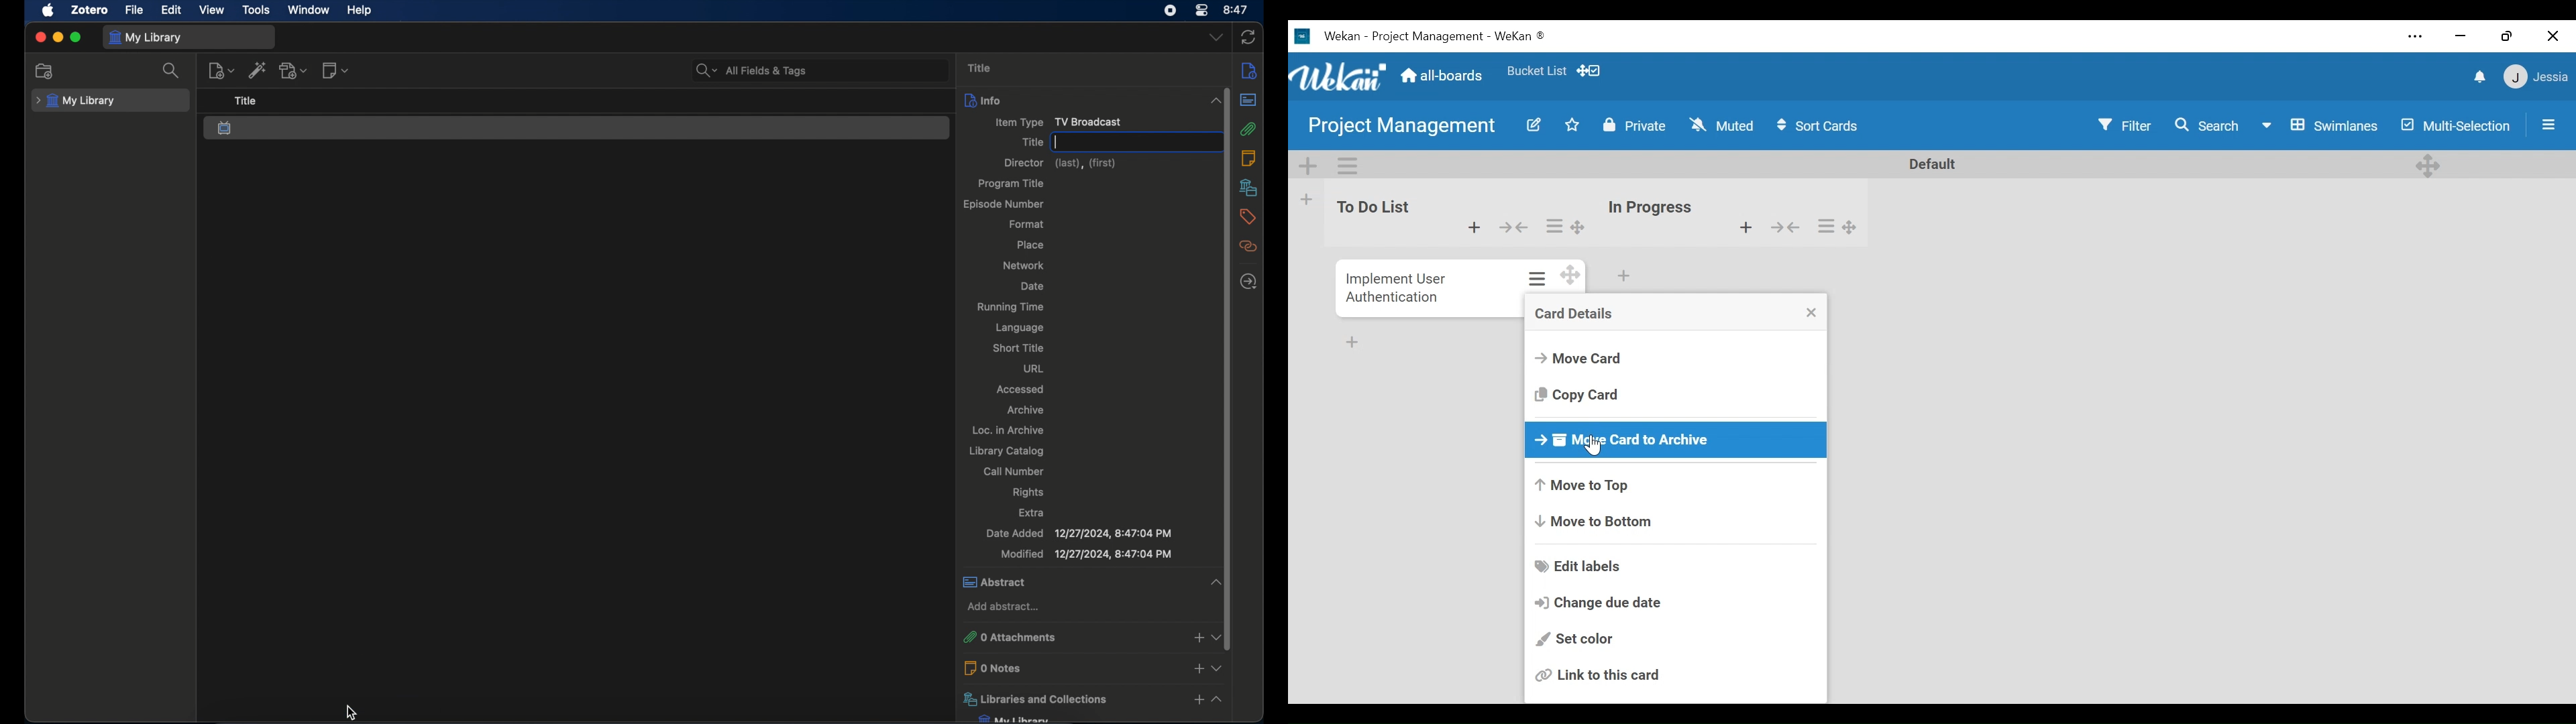 This screenshot has height=728, width=2576. I want to click on program title, so click(1013, 184).